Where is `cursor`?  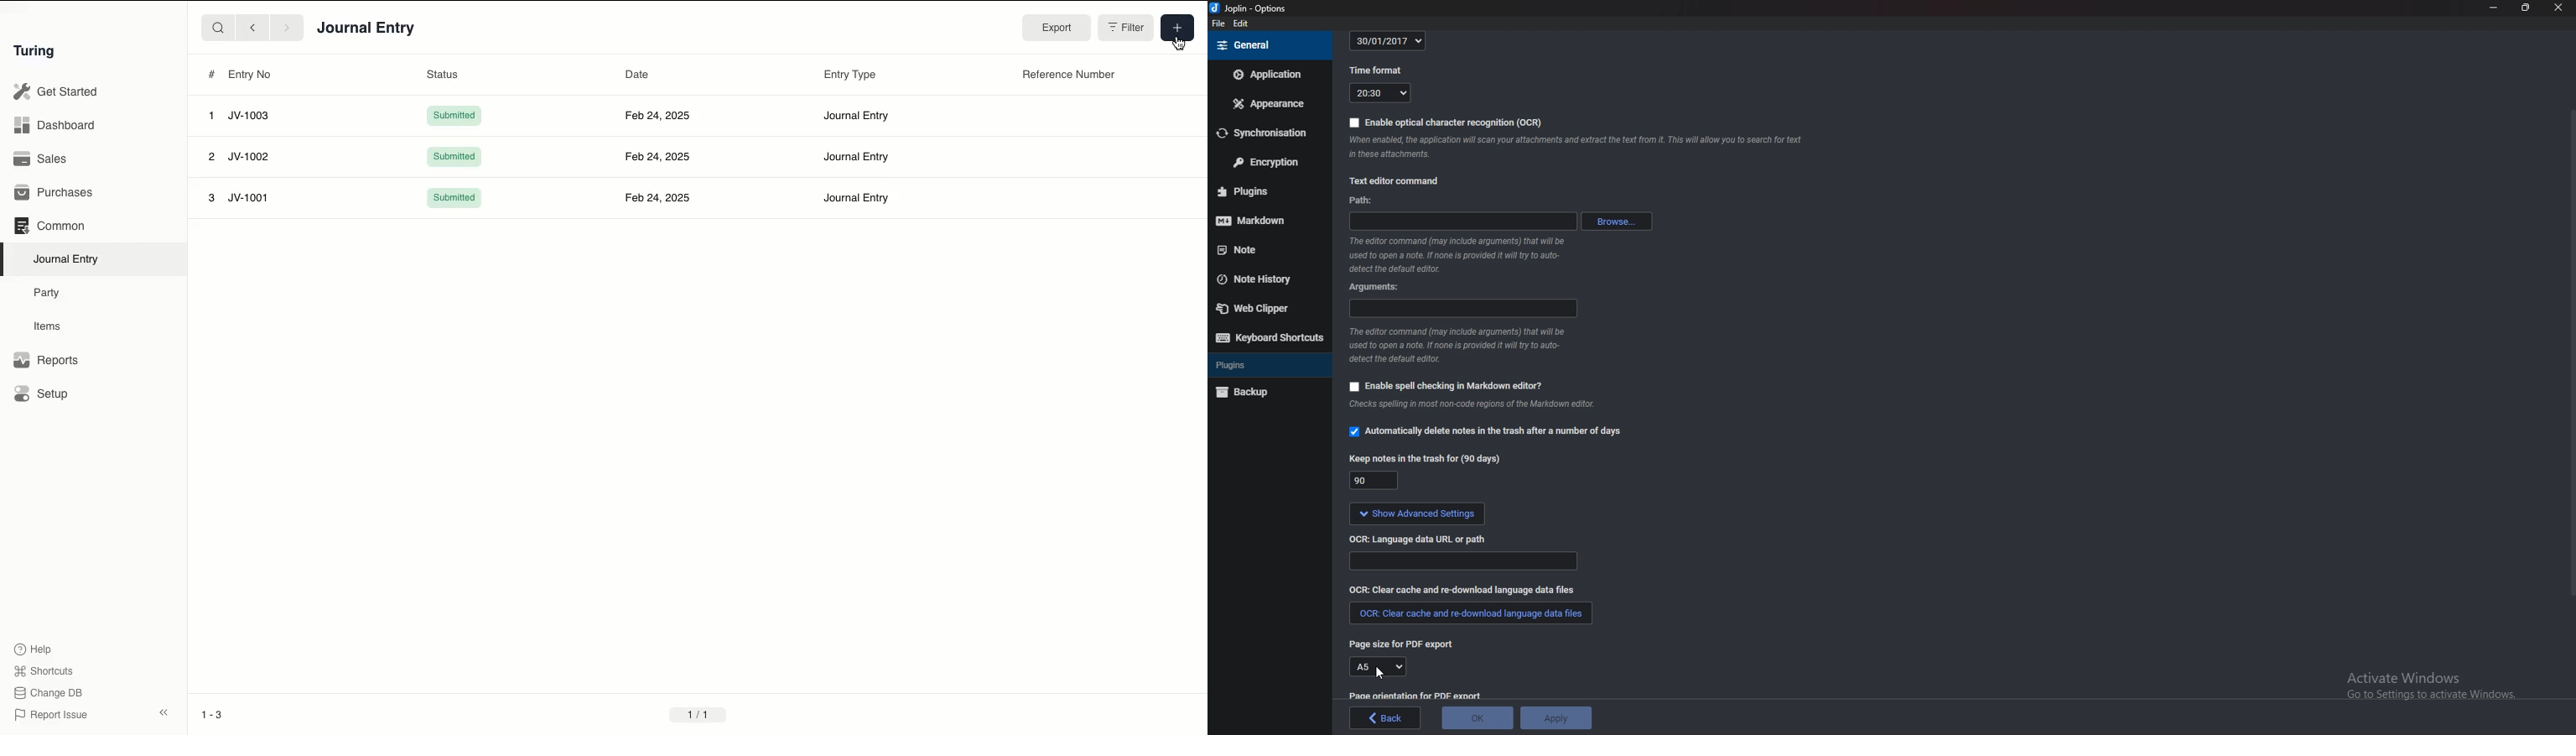 cursor is located at coordinates (1379, 672).